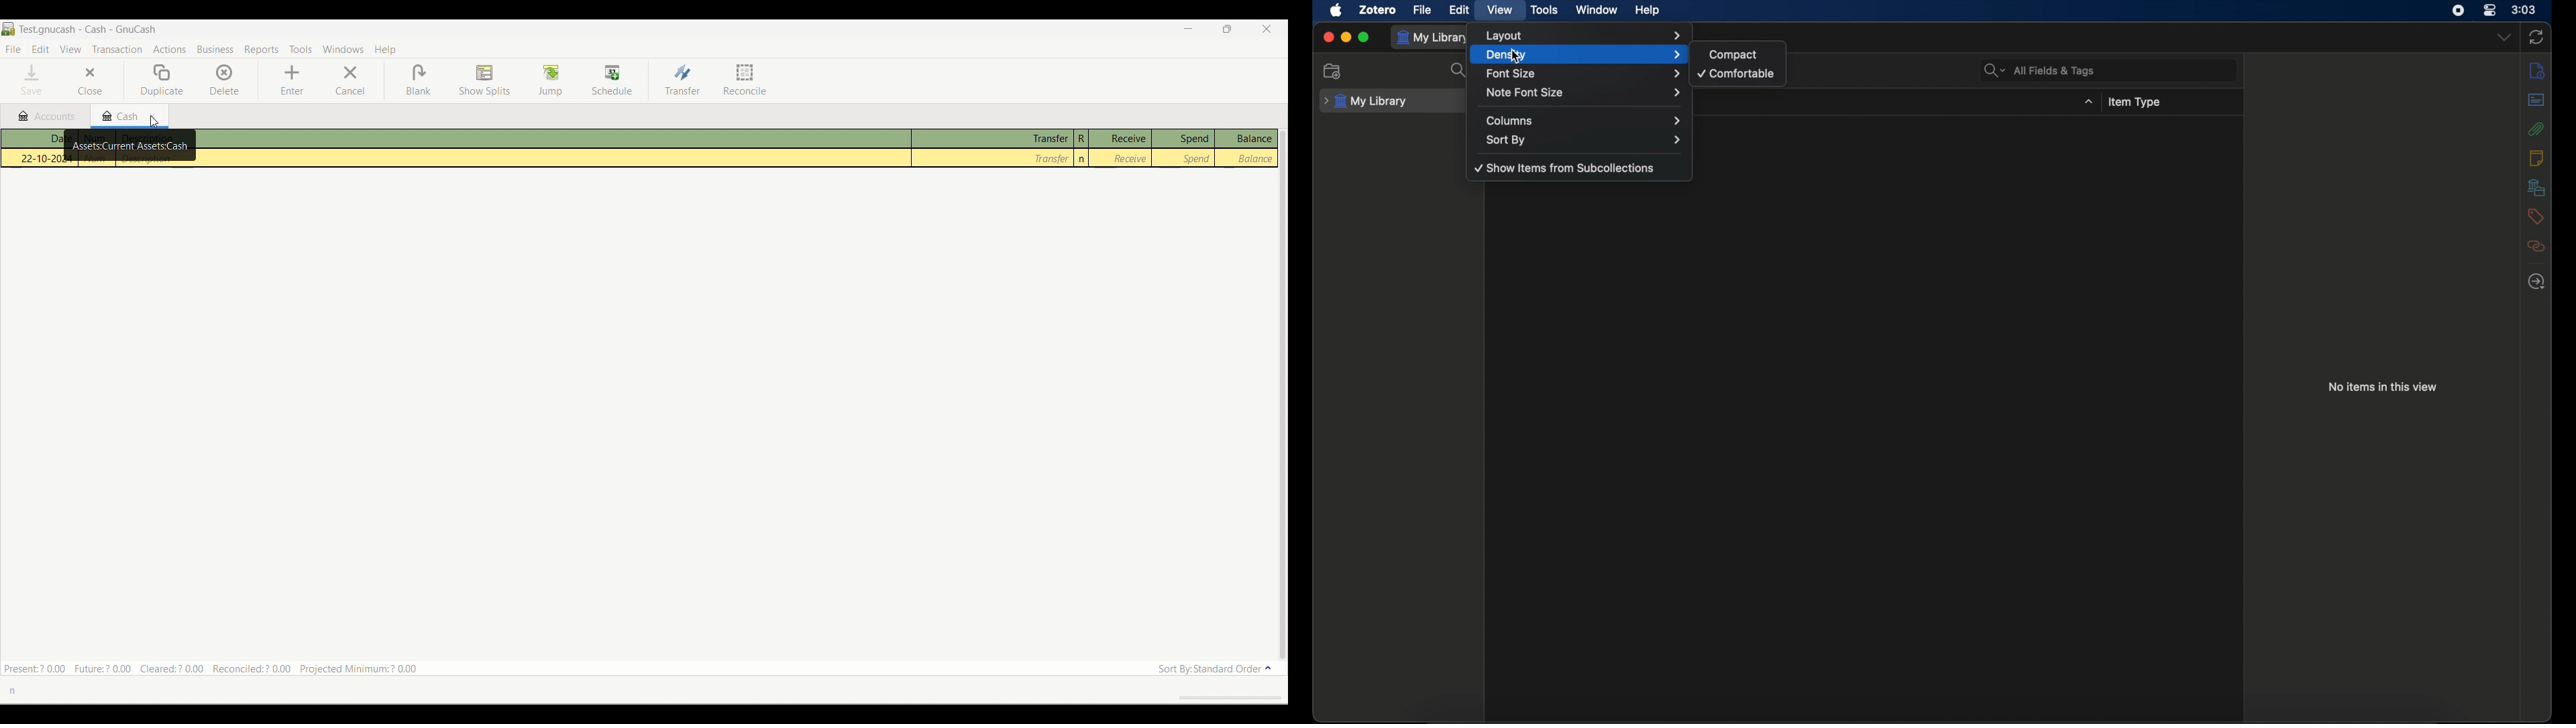 This screenshot has height=728, width=2576. I want to click on note font size, so click(1585, 92).